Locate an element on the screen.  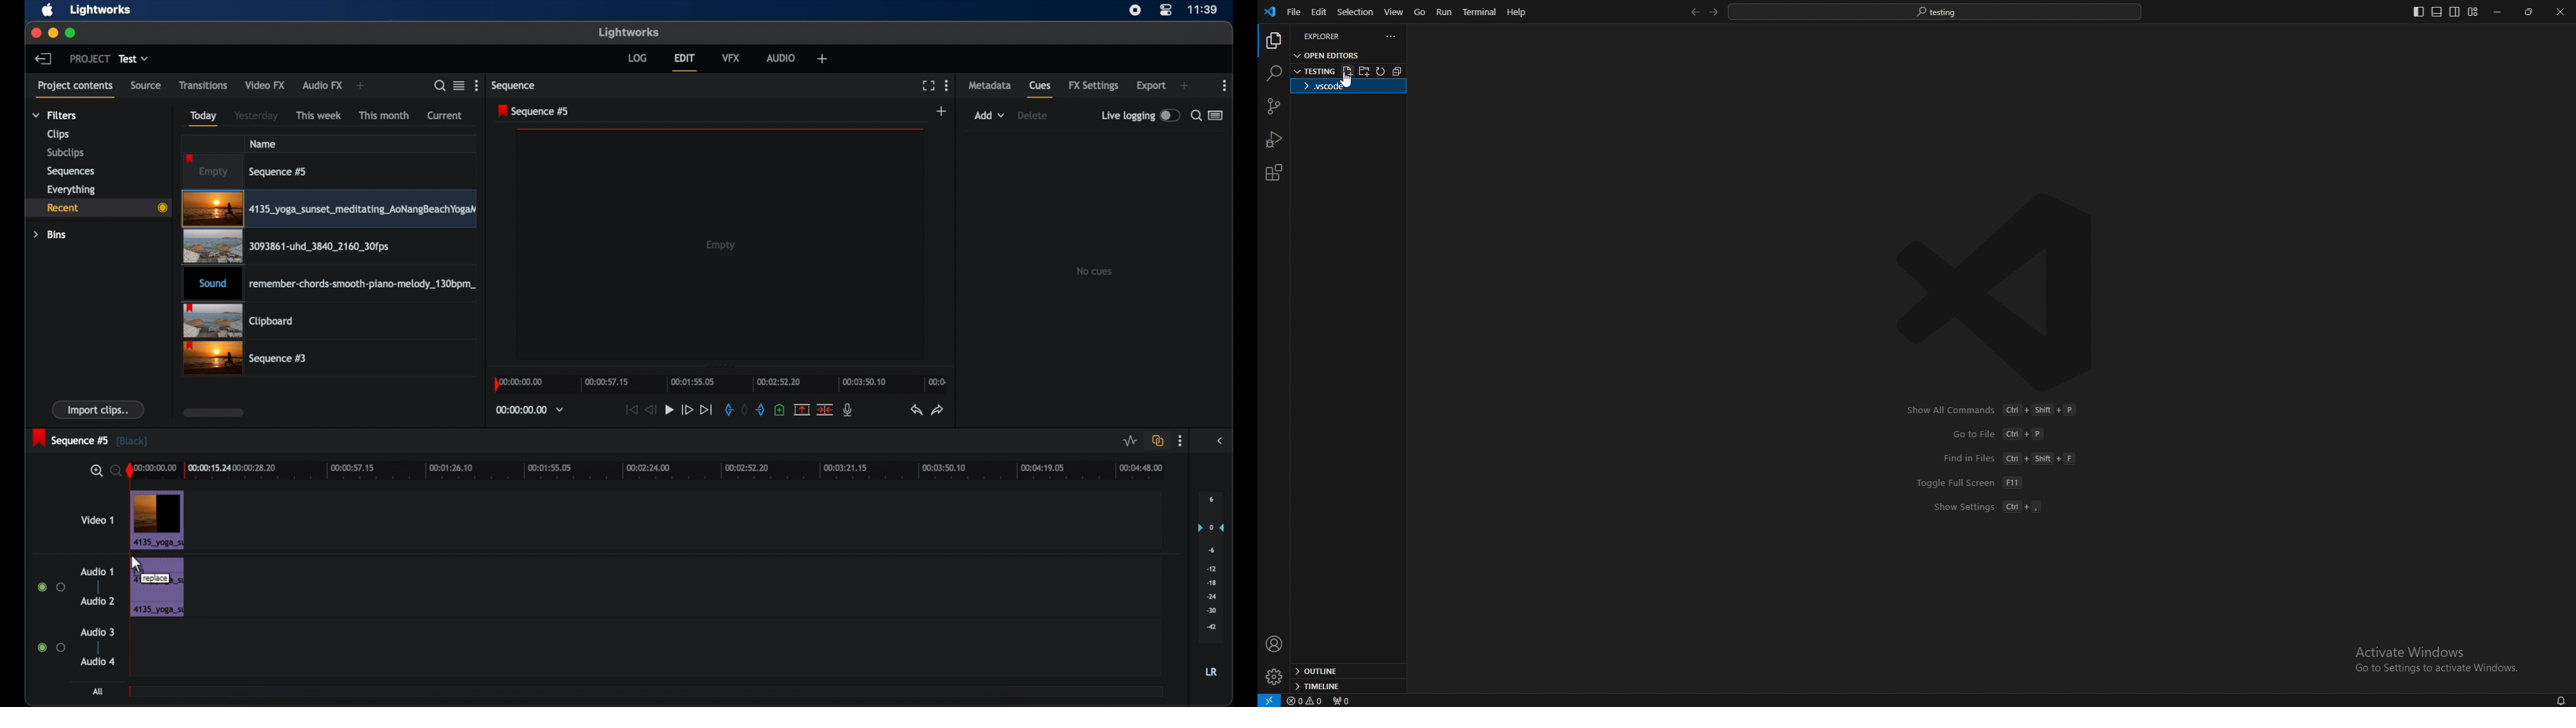
set audio output levels is located at coordinates (1210, 567).